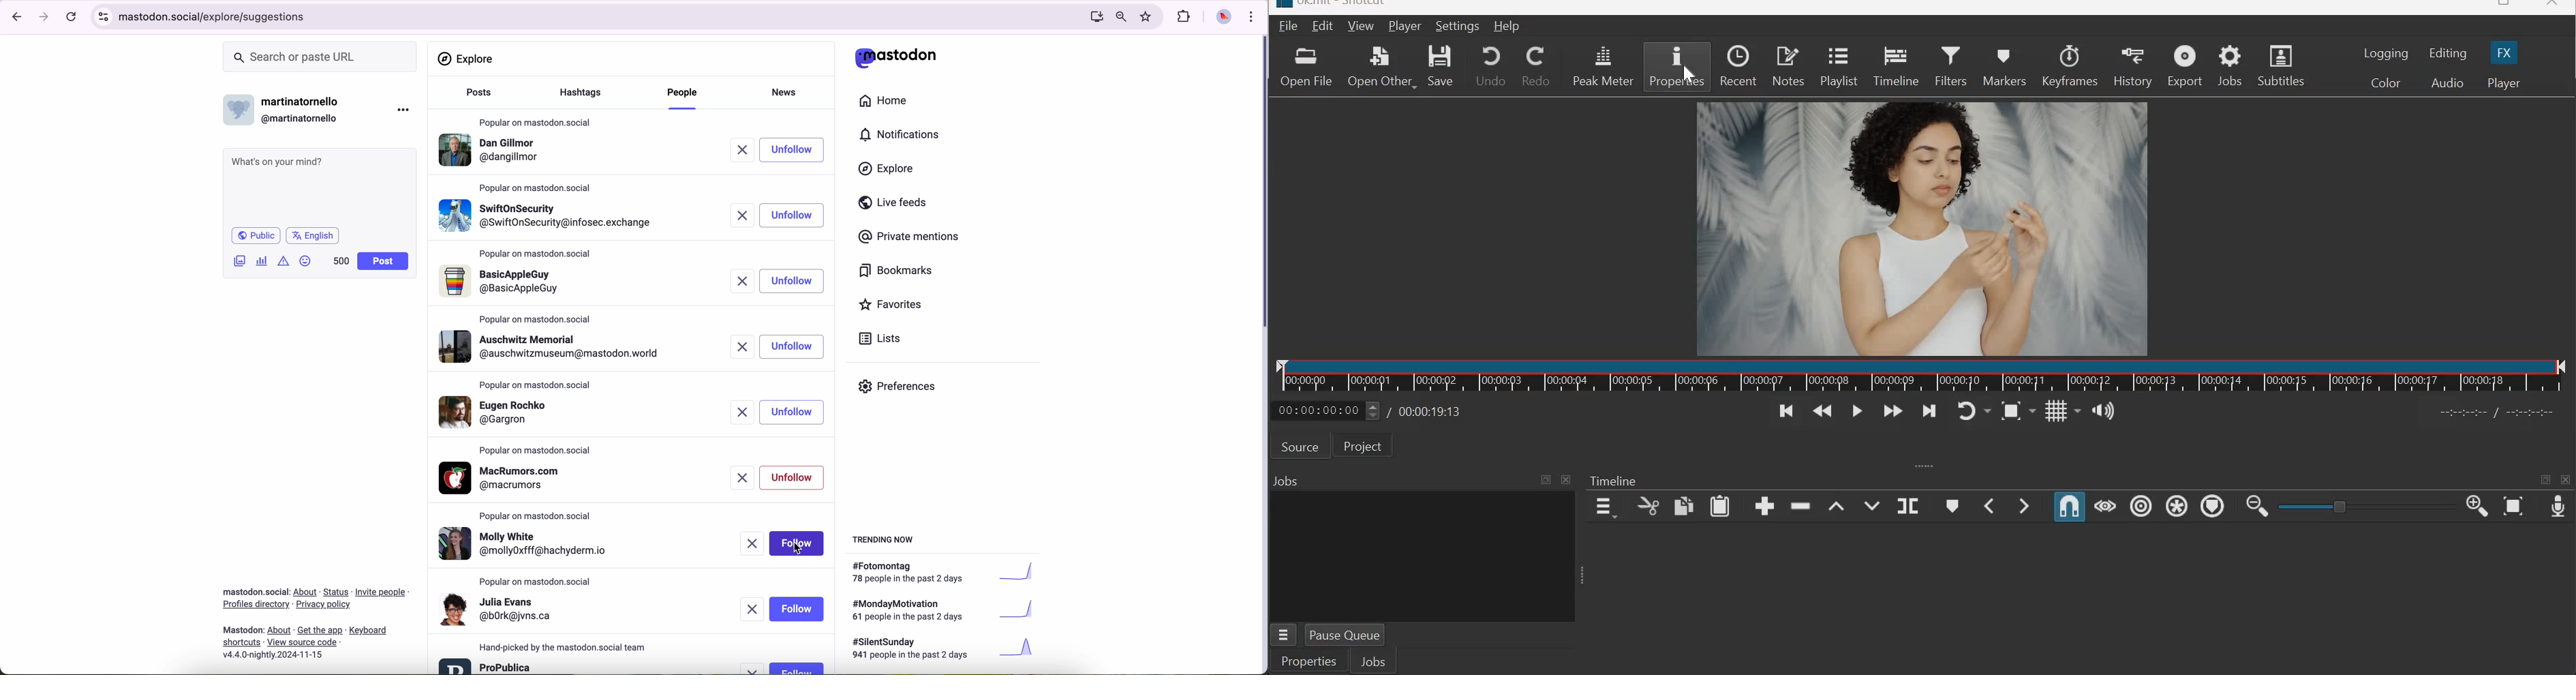 Image resolution: width=2576 pixels, height=700 pixels. Describe the element at coordinates (1871, 503) in the screenshot. I see `Overwrite` at that location.